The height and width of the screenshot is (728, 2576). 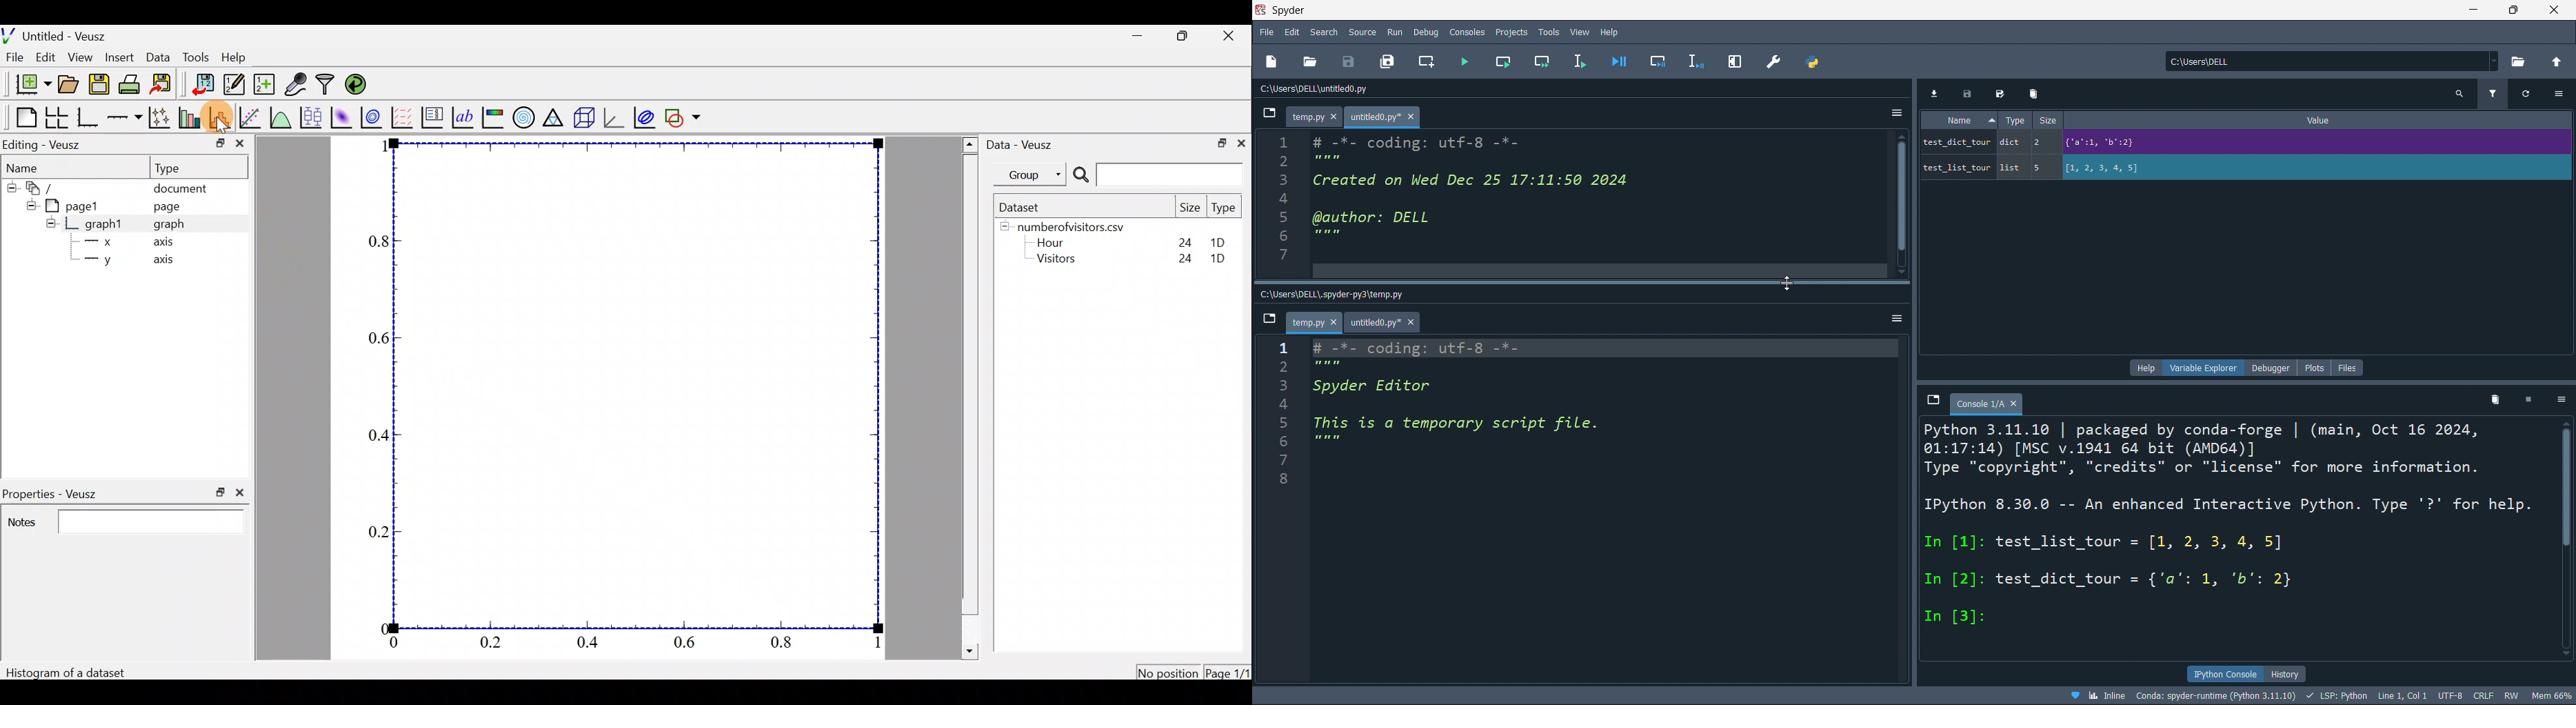 What do you see at coordinates (493, 118) in the screenshot?
I see `image color bar` at bounding box center [493, 118].